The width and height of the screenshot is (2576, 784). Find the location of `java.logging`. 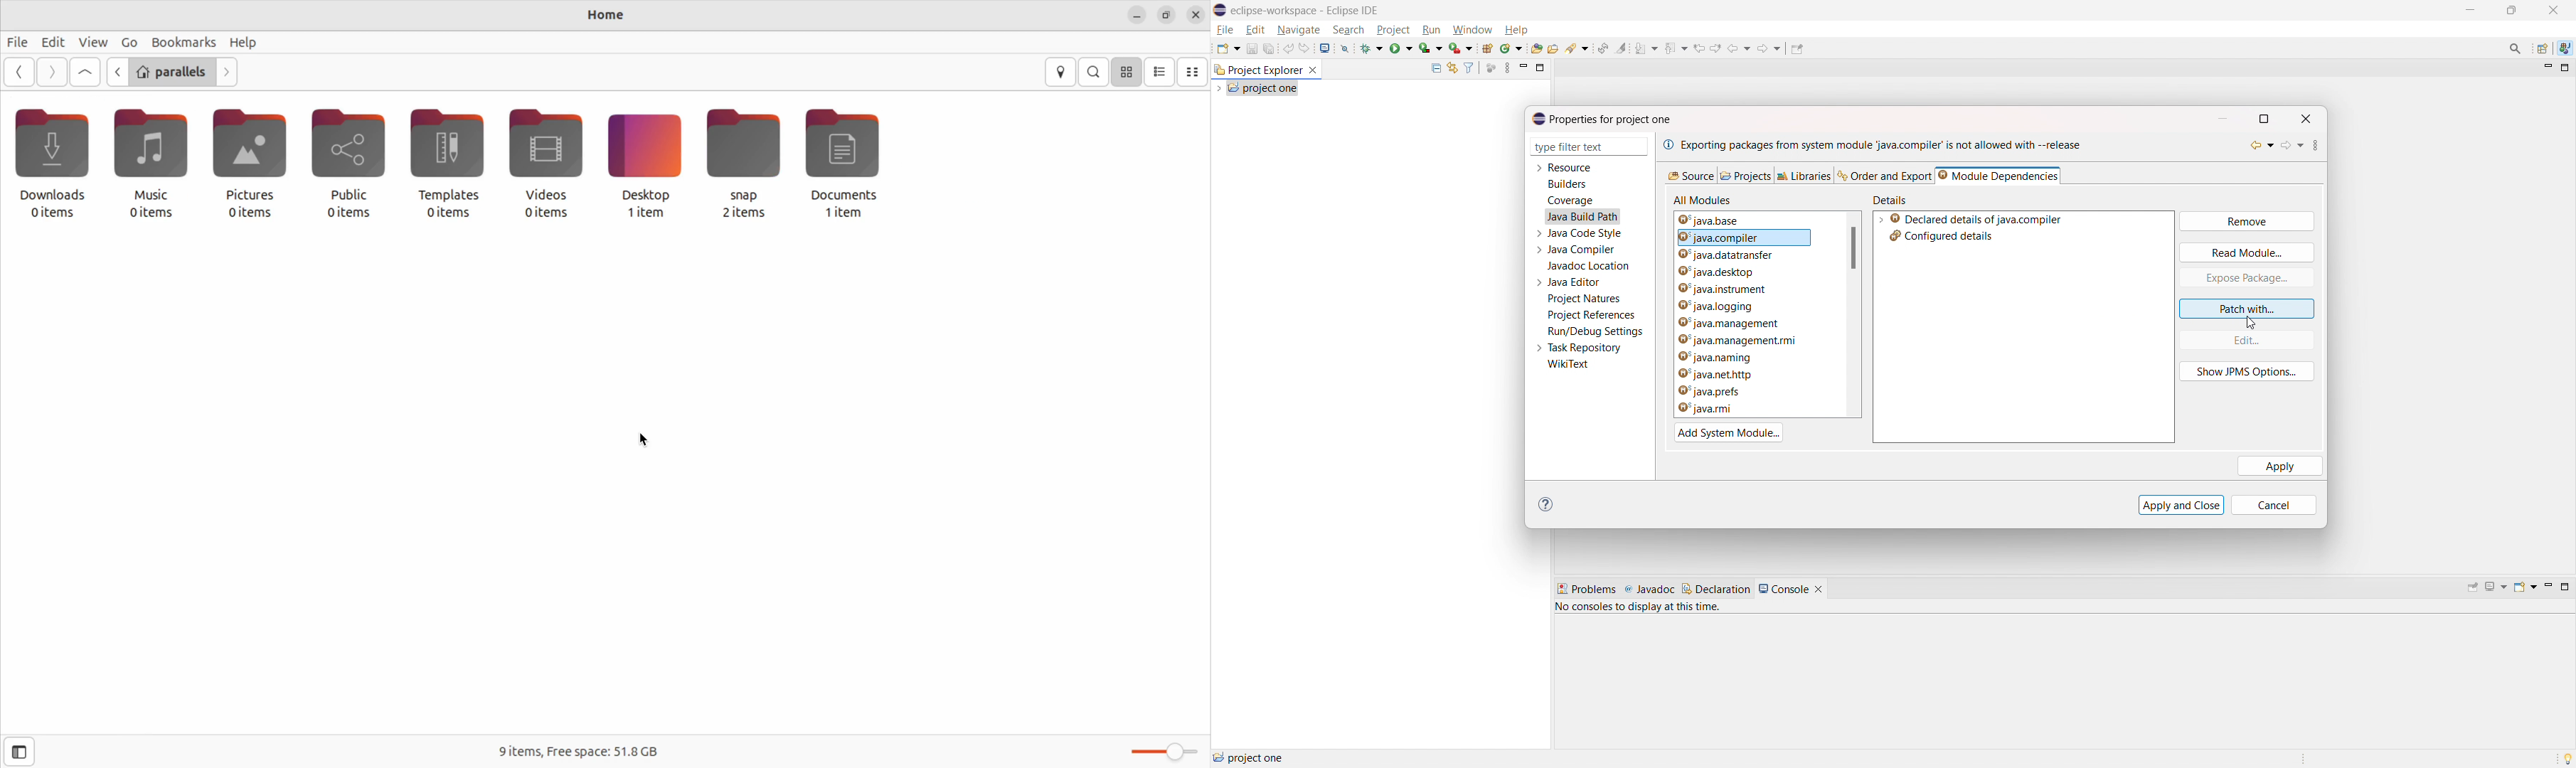

java.logging is located at coordinates (1742, 306).